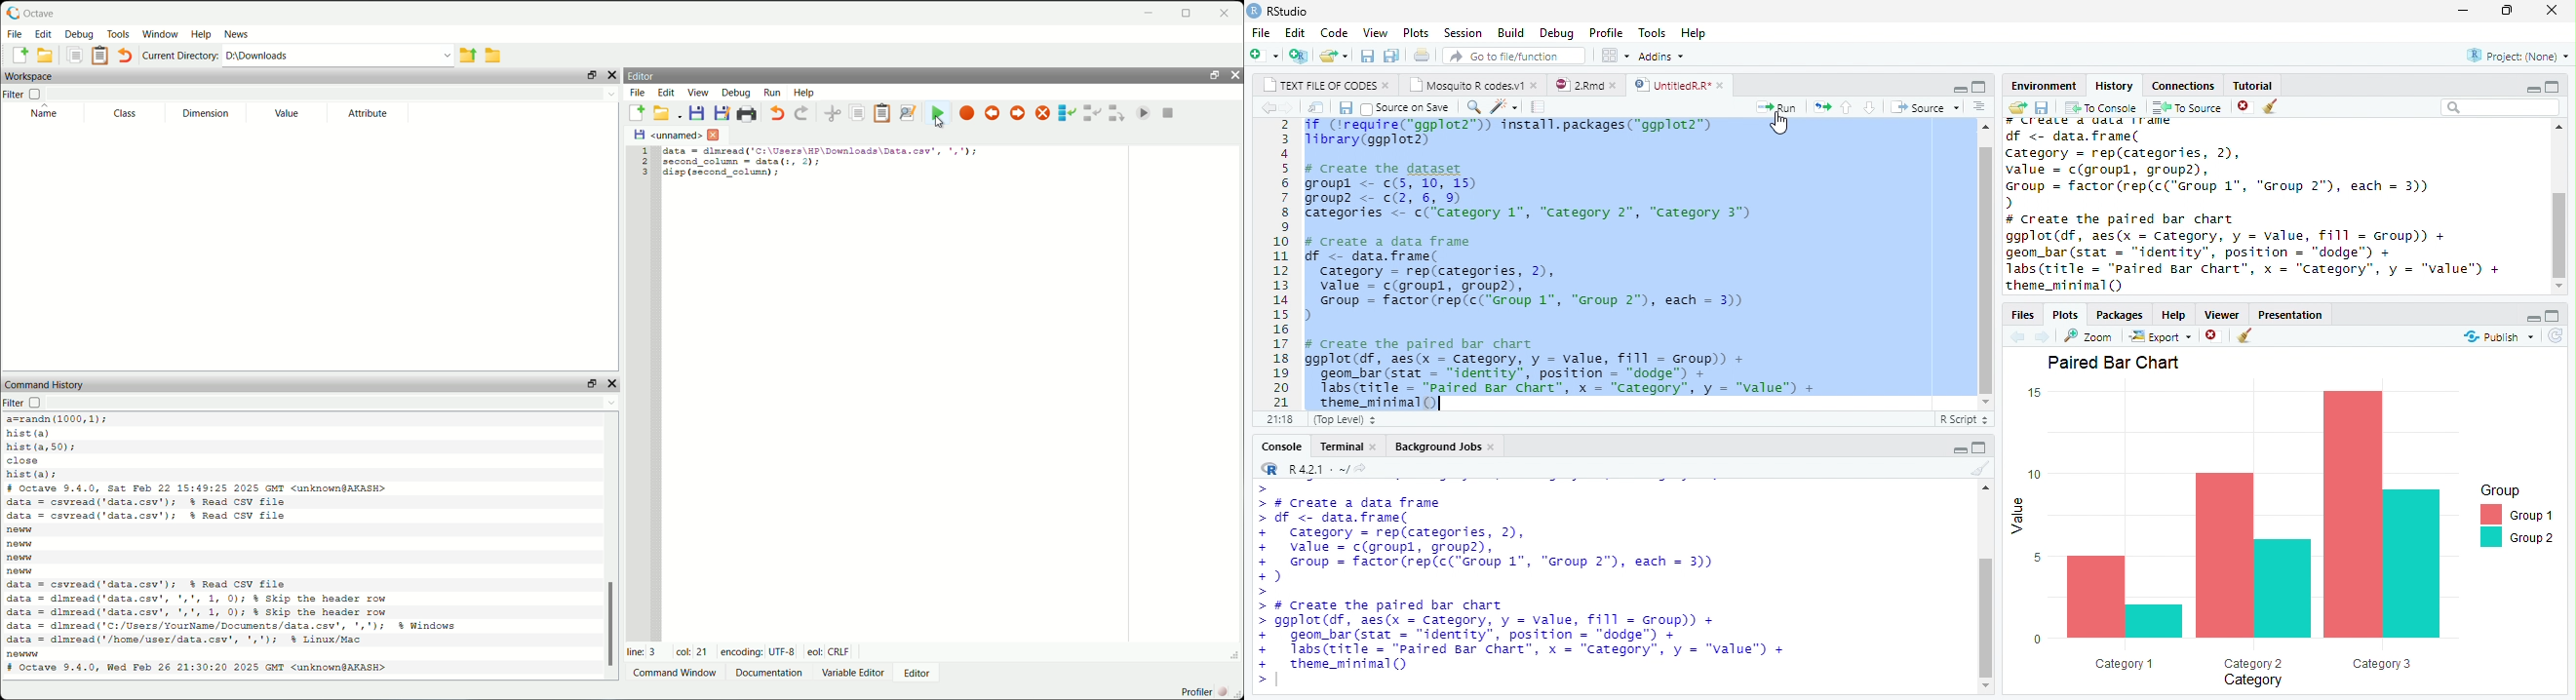  What do you see at coordinates (1514, 57) in the screenshot?
I see `go to file/function` at bounding box center [1514, 57].